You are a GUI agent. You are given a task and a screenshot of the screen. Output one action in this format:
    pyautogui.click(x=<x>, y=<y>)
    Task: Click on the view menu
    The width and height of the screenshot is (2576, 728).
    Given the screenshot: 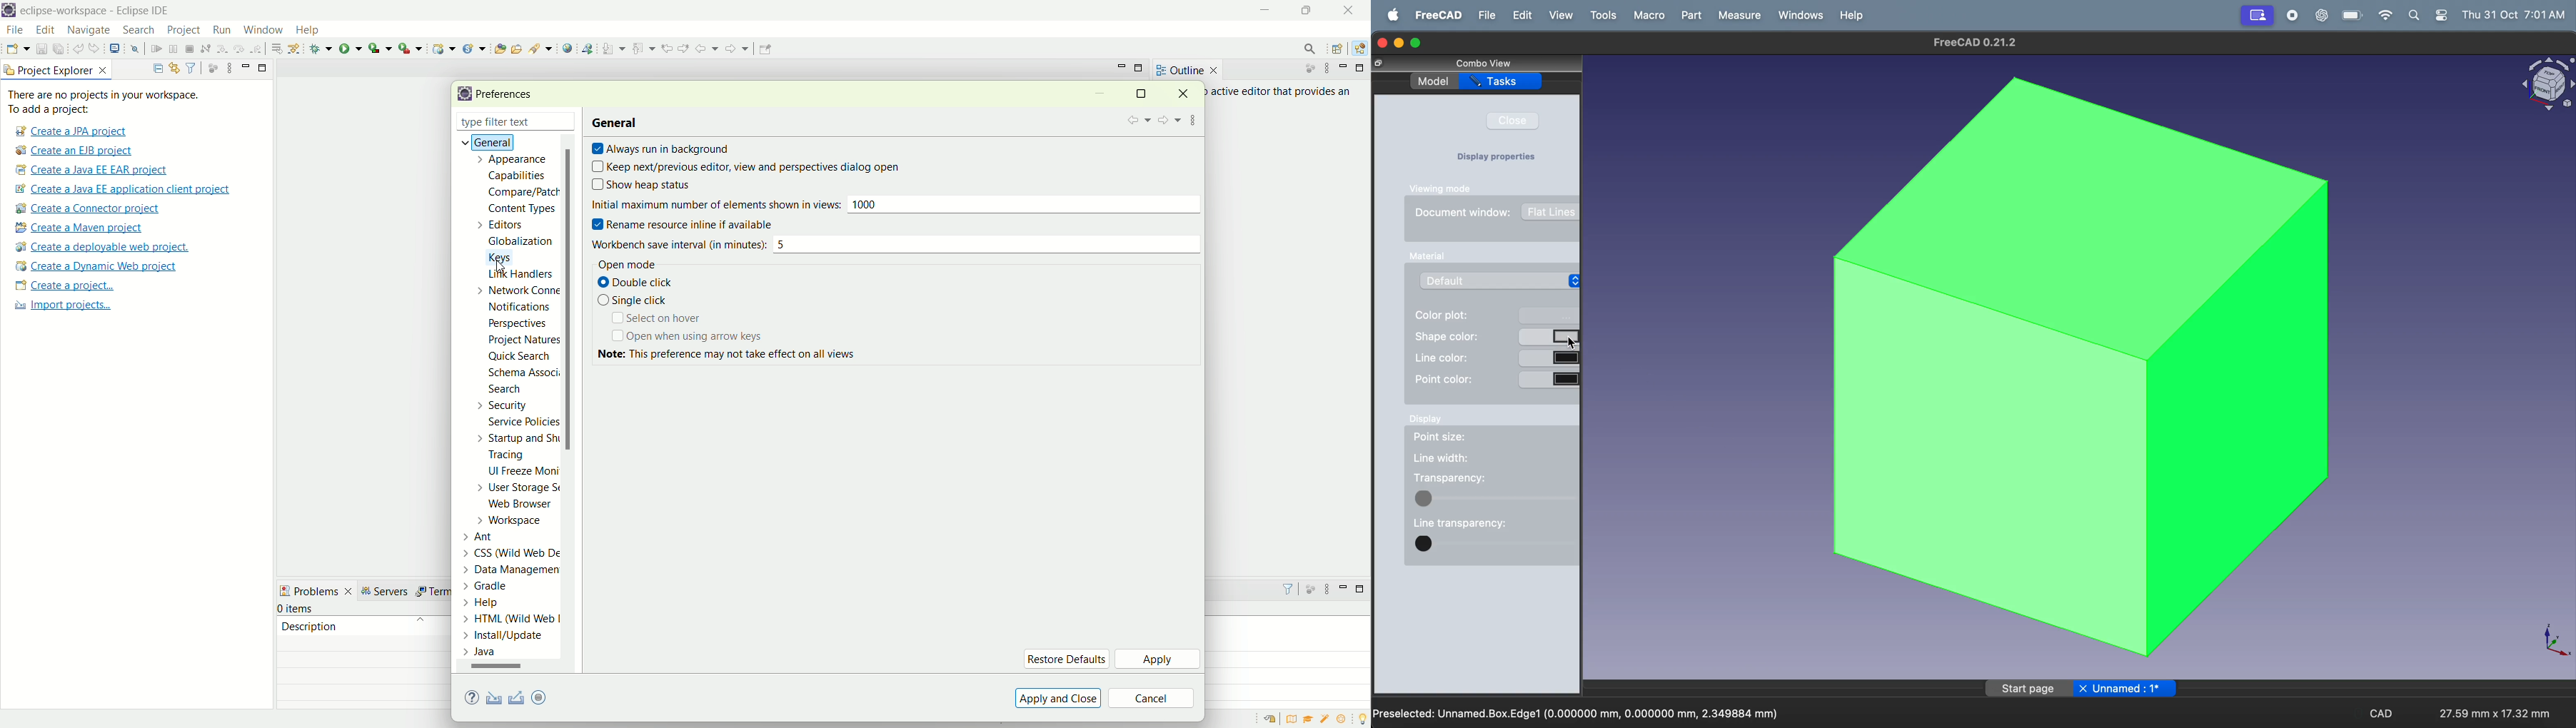 What is the action you would take?
    pyautogui.click(x=1326, y=592)
    